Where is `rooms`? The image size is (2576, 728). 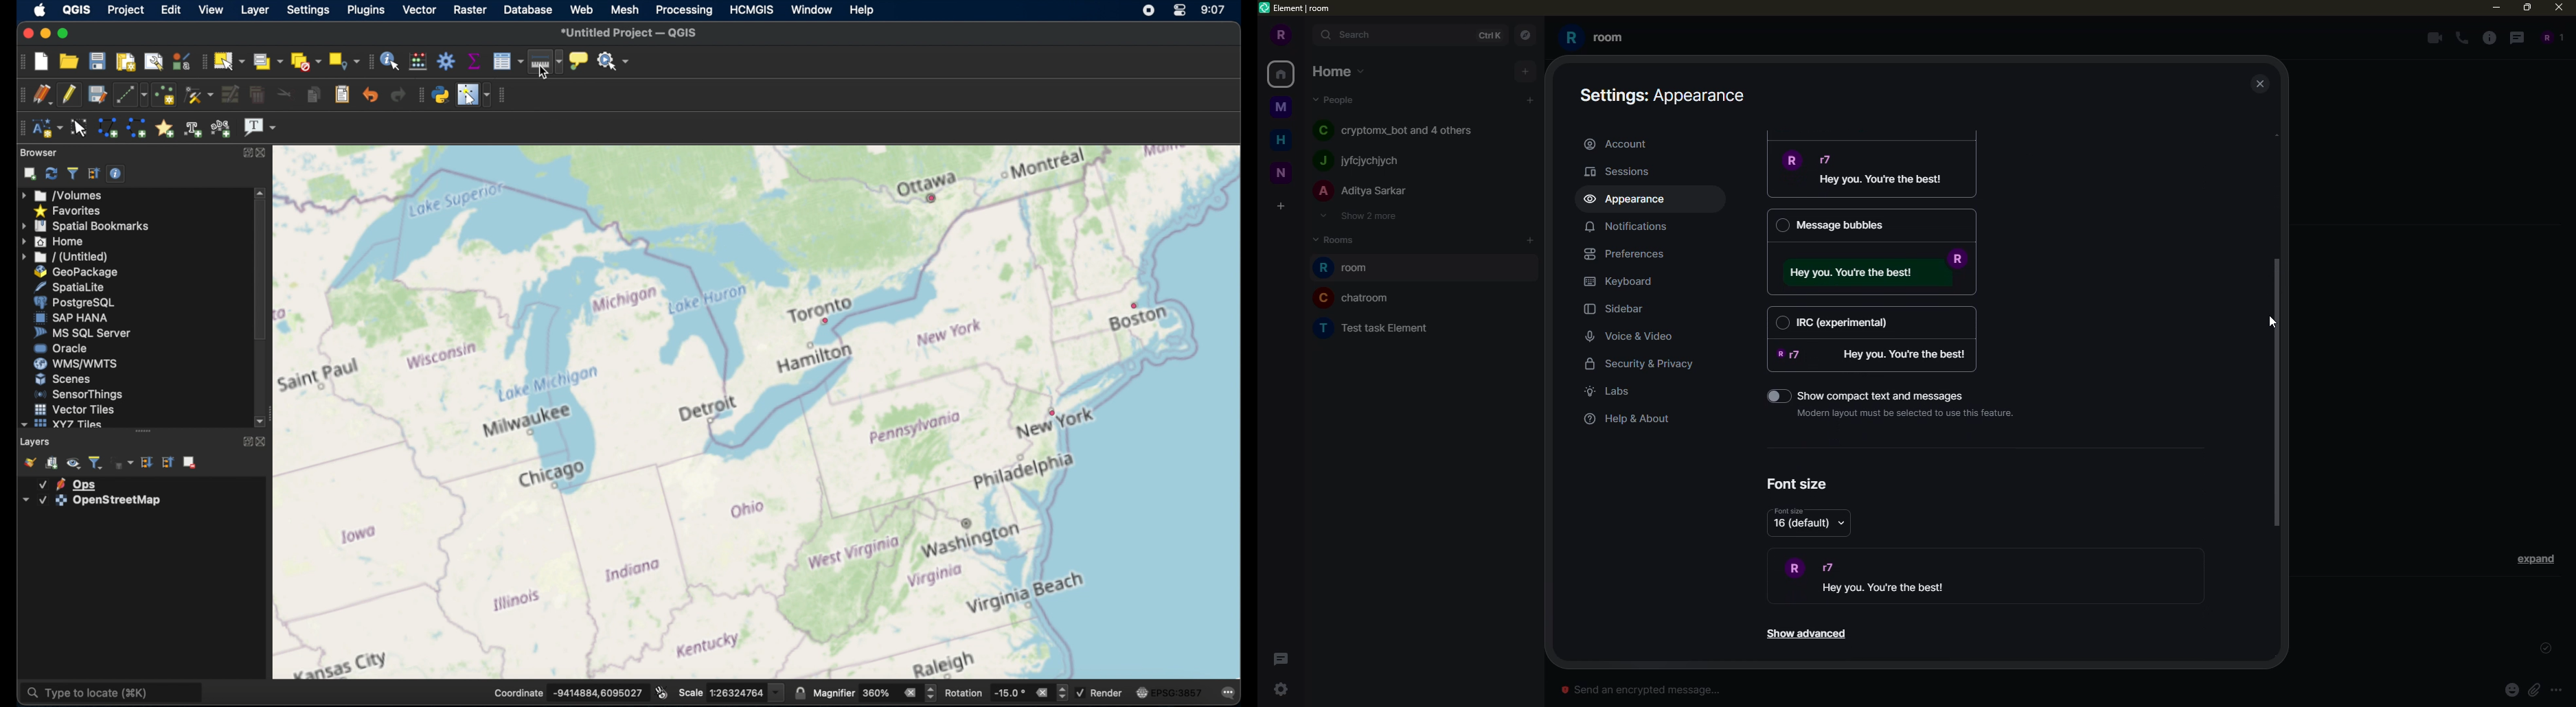
rooms is located at coordinates (1340, 238).